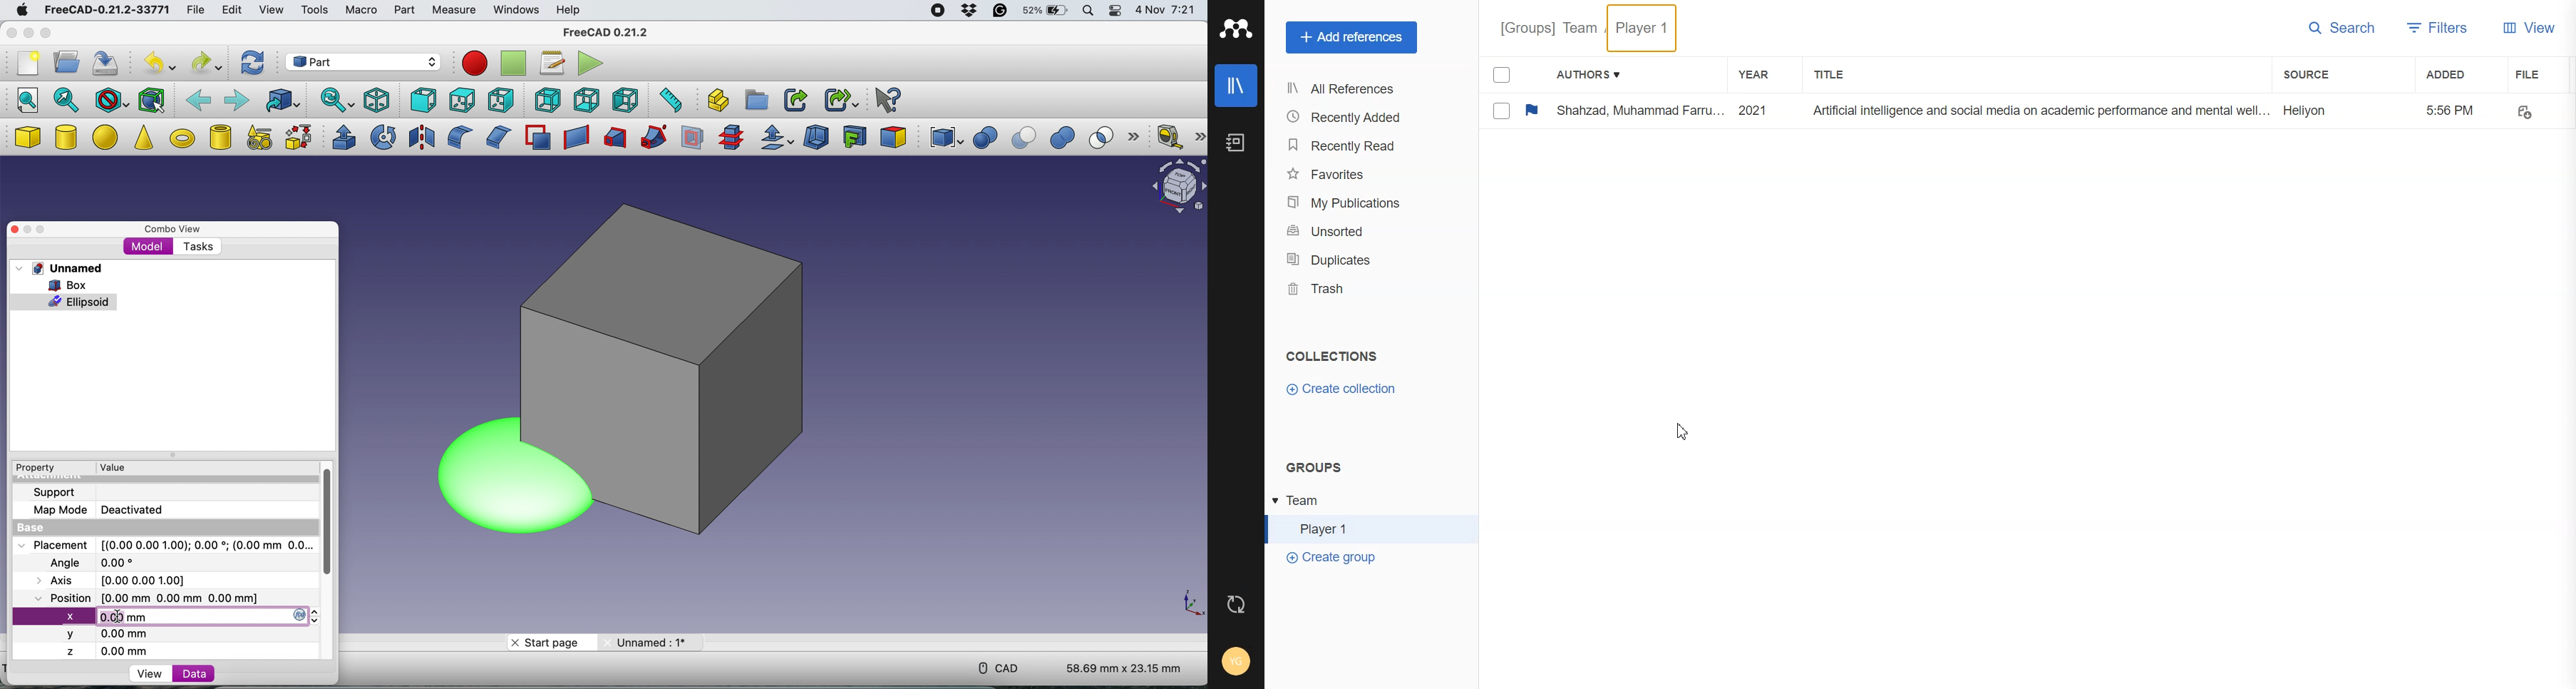 Image resolution: width=2576 pixels, height=700 pixels. I want to click on top, so click(461, 99).